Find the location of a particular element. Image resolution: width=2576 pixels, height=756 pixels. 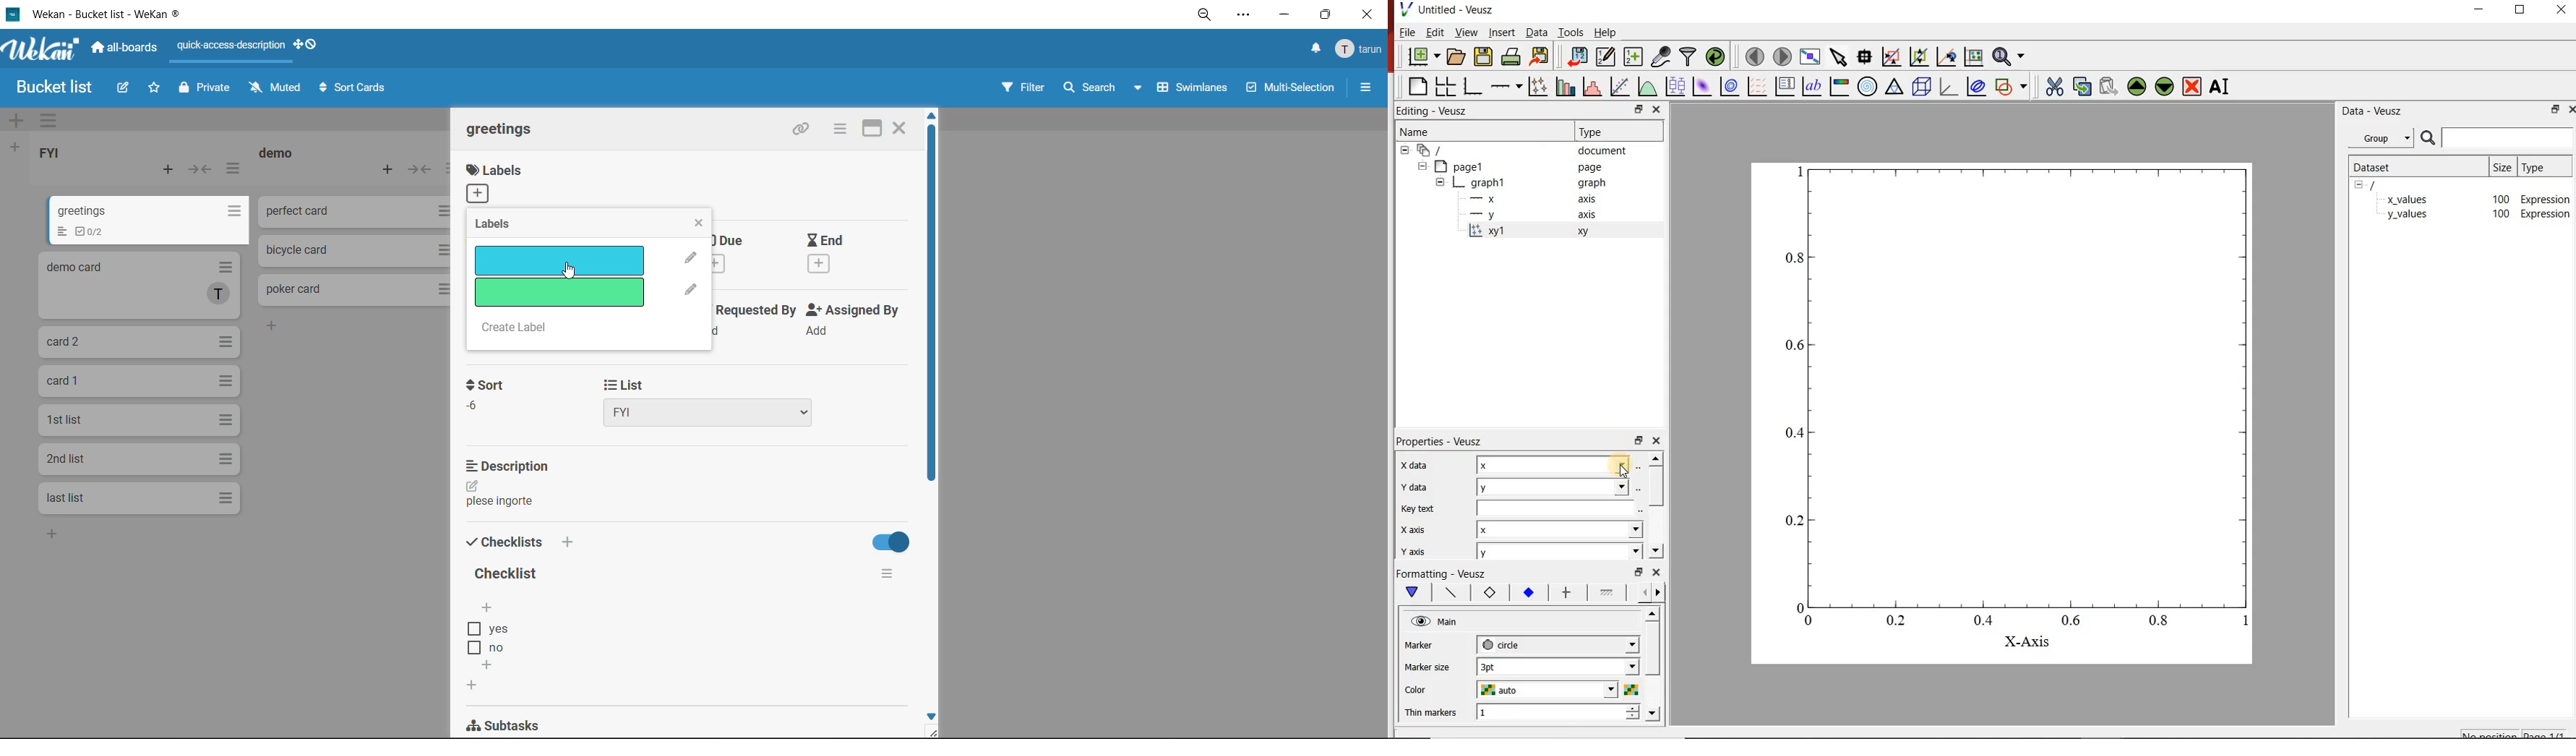

vertical scrollbar is located at coordinates (1652, 649).